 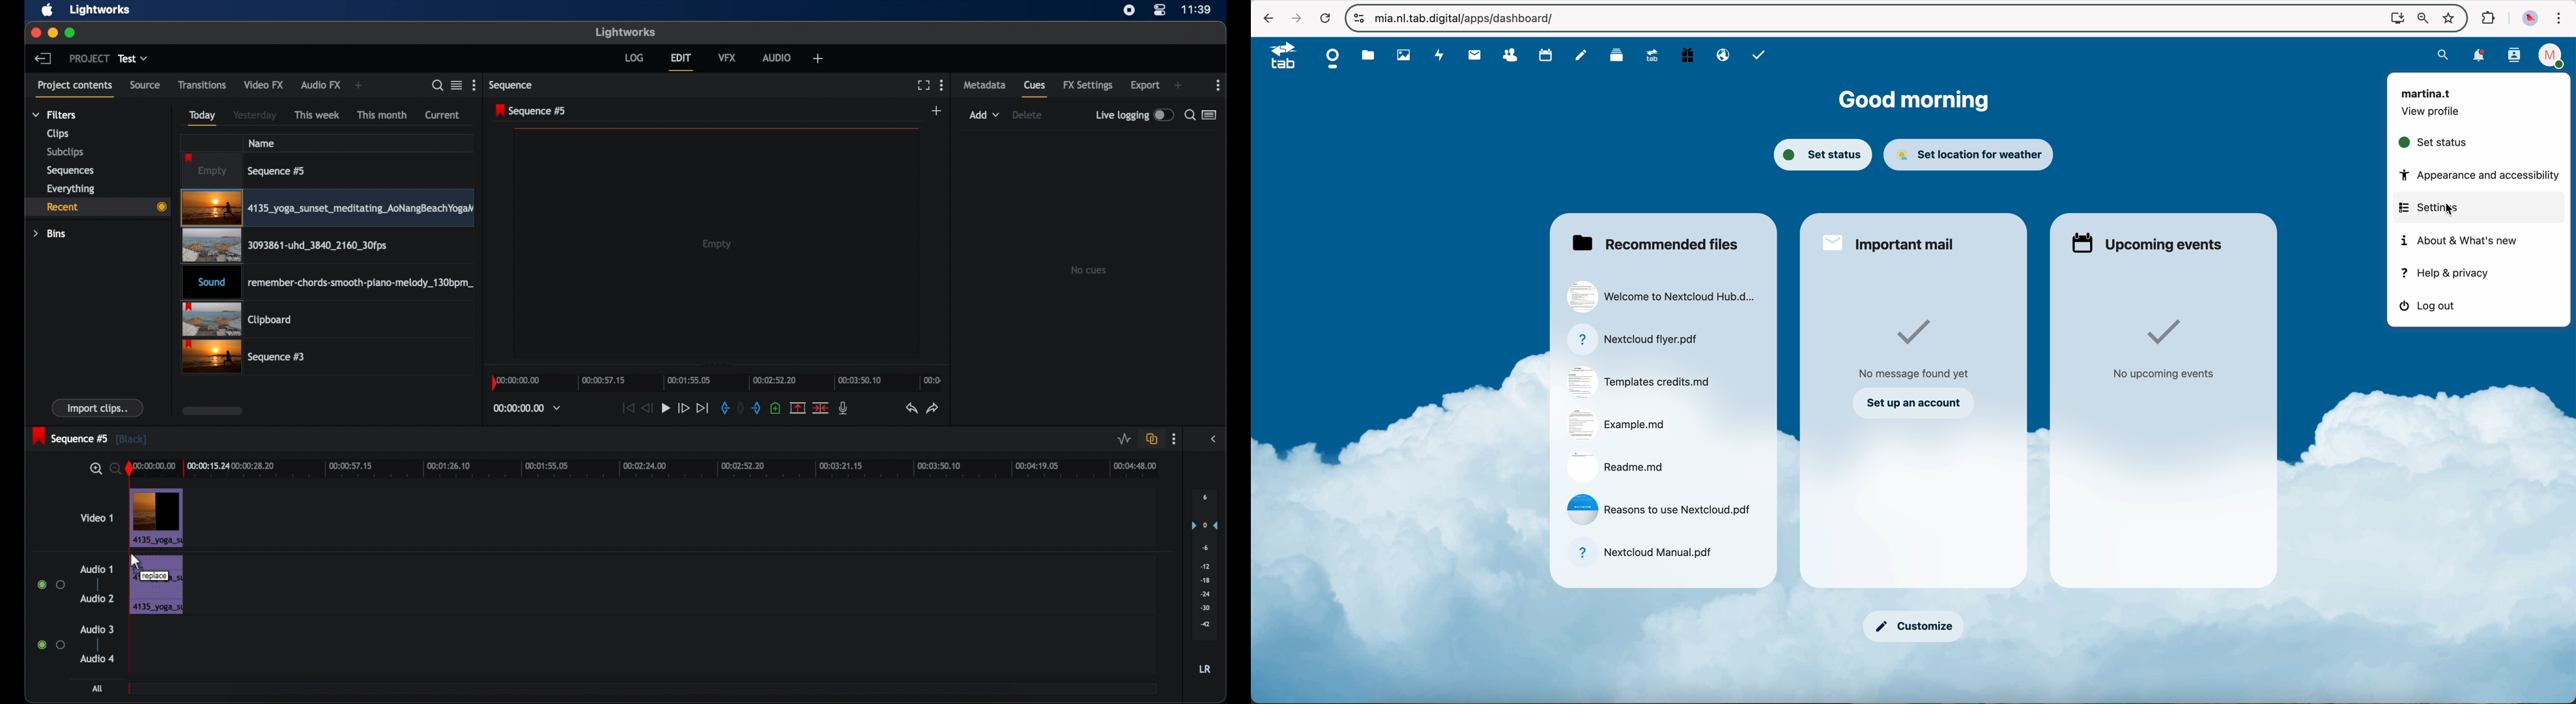 I want to click on fx settings, so click(x=1089, y=85).